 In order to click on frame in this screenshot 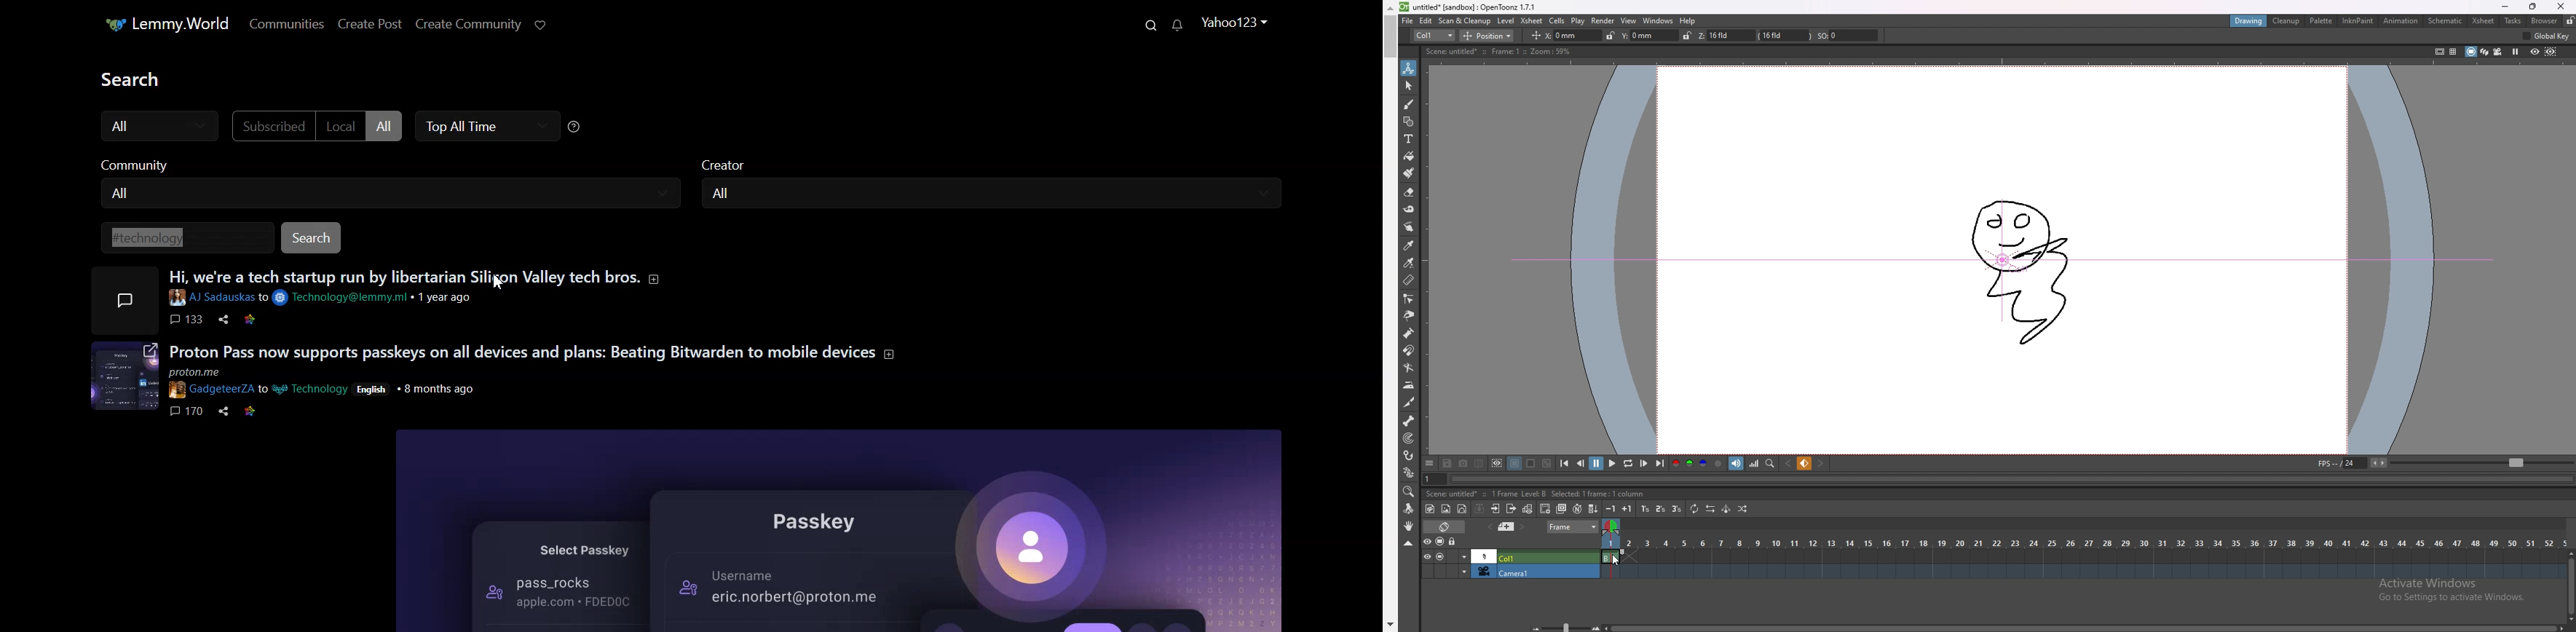, I will do `click(1573, 527)`.